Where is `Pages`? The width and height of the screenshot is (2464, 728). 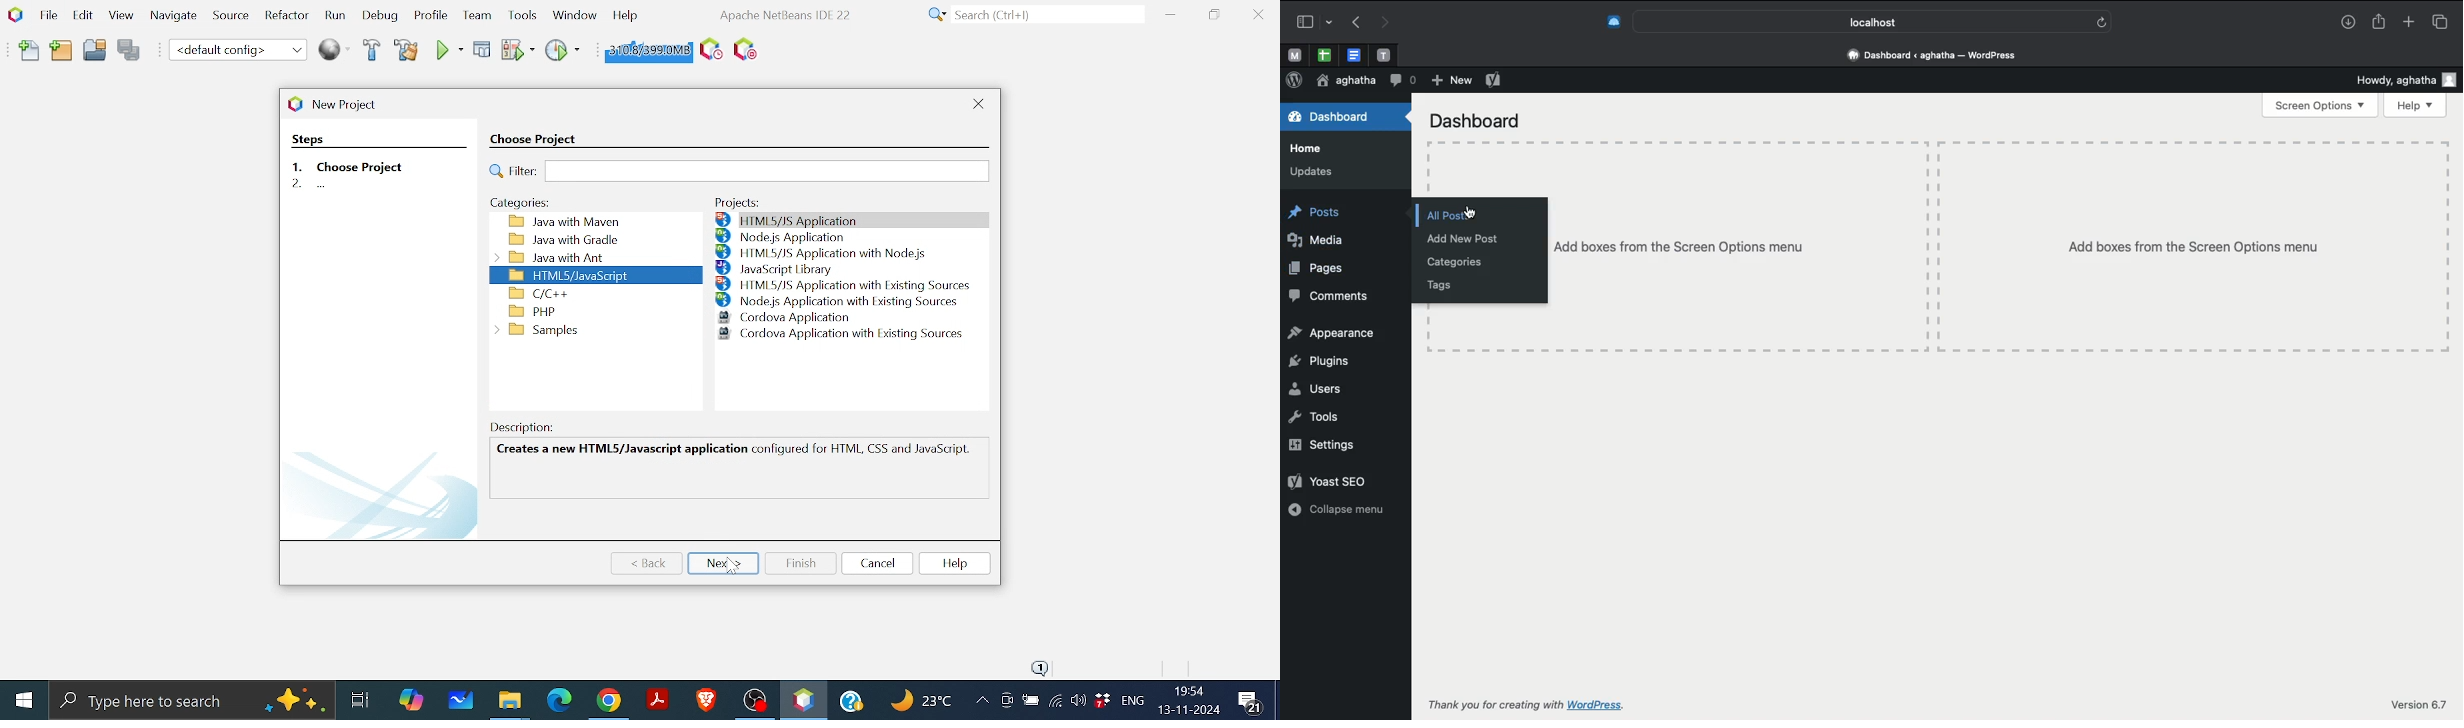
Pages is located at coordinates (1316, 268).